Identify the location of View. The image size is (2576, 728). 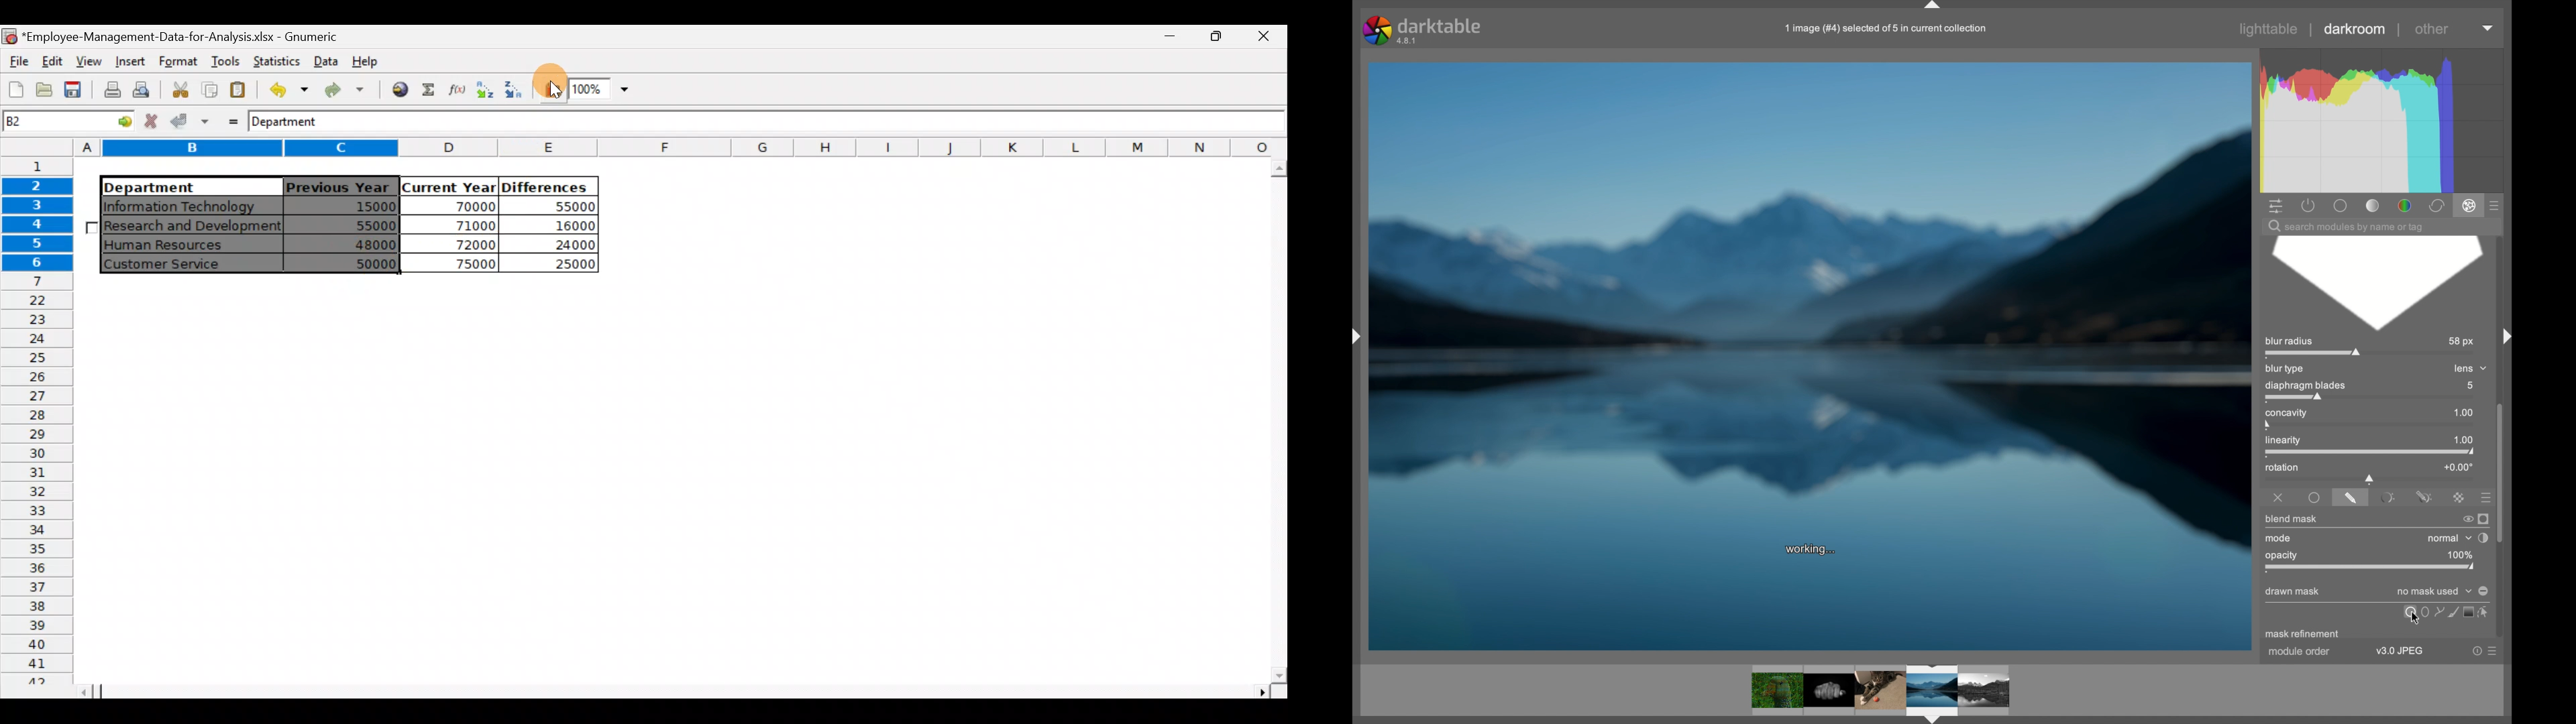
(91, 60).